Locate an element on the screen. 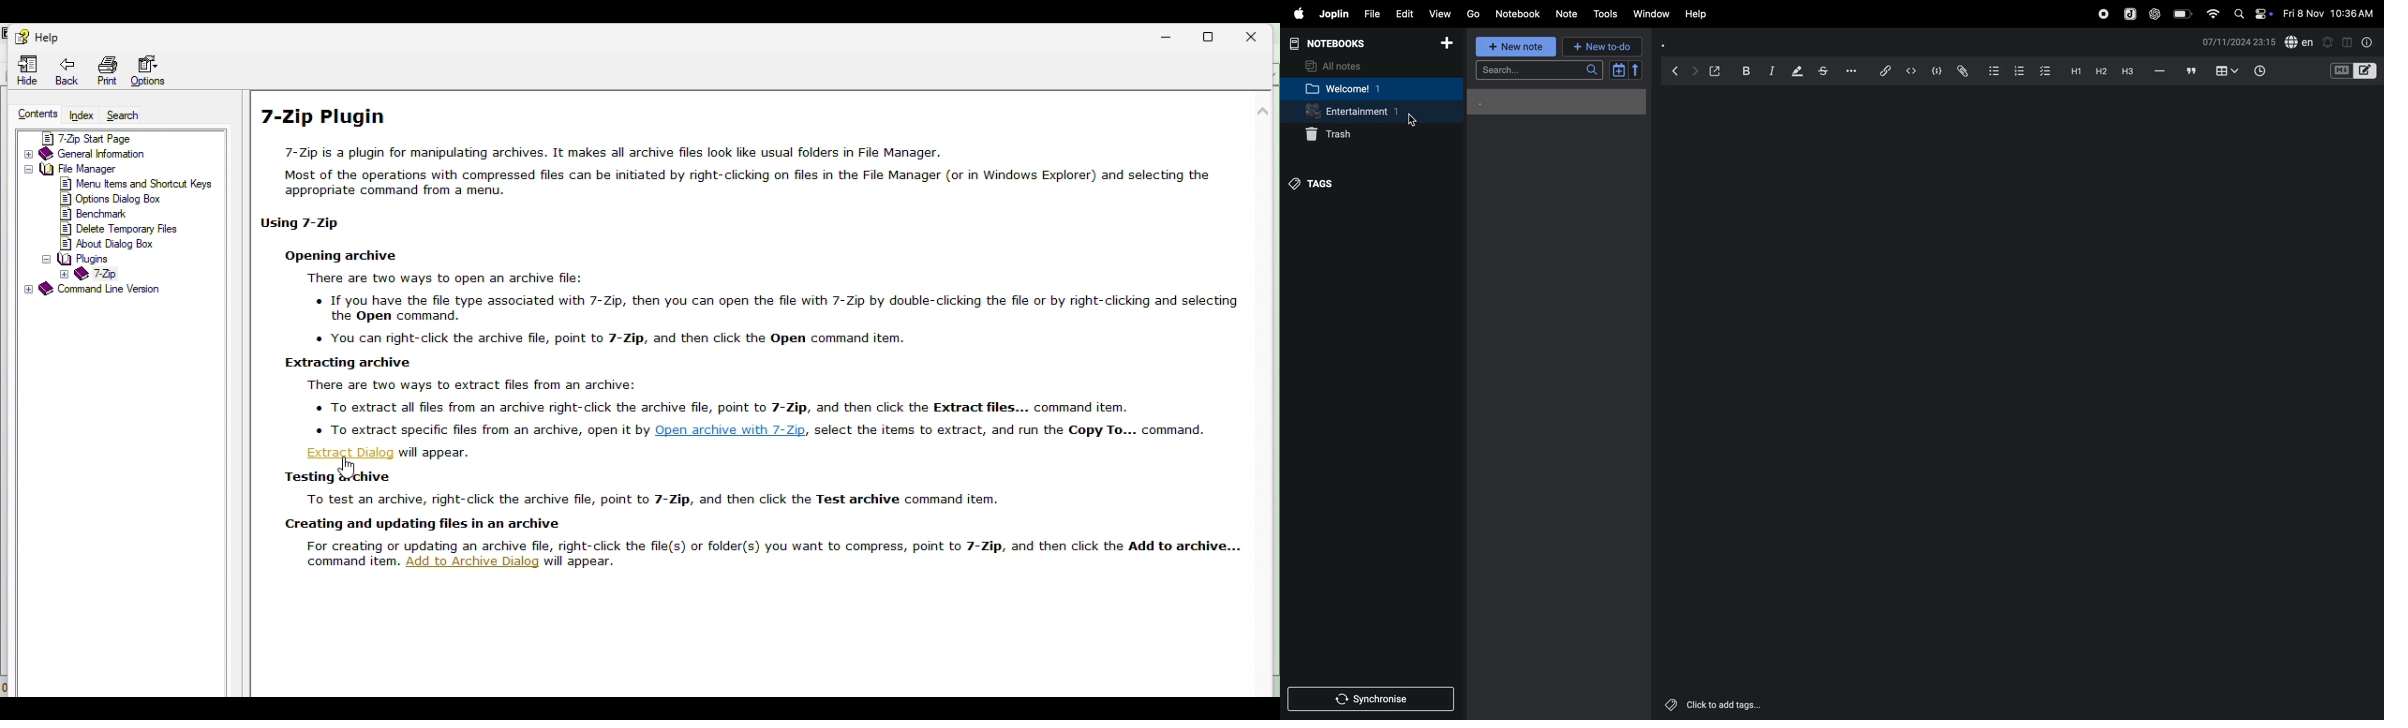  all notes is located at coordinates (1338, 65).